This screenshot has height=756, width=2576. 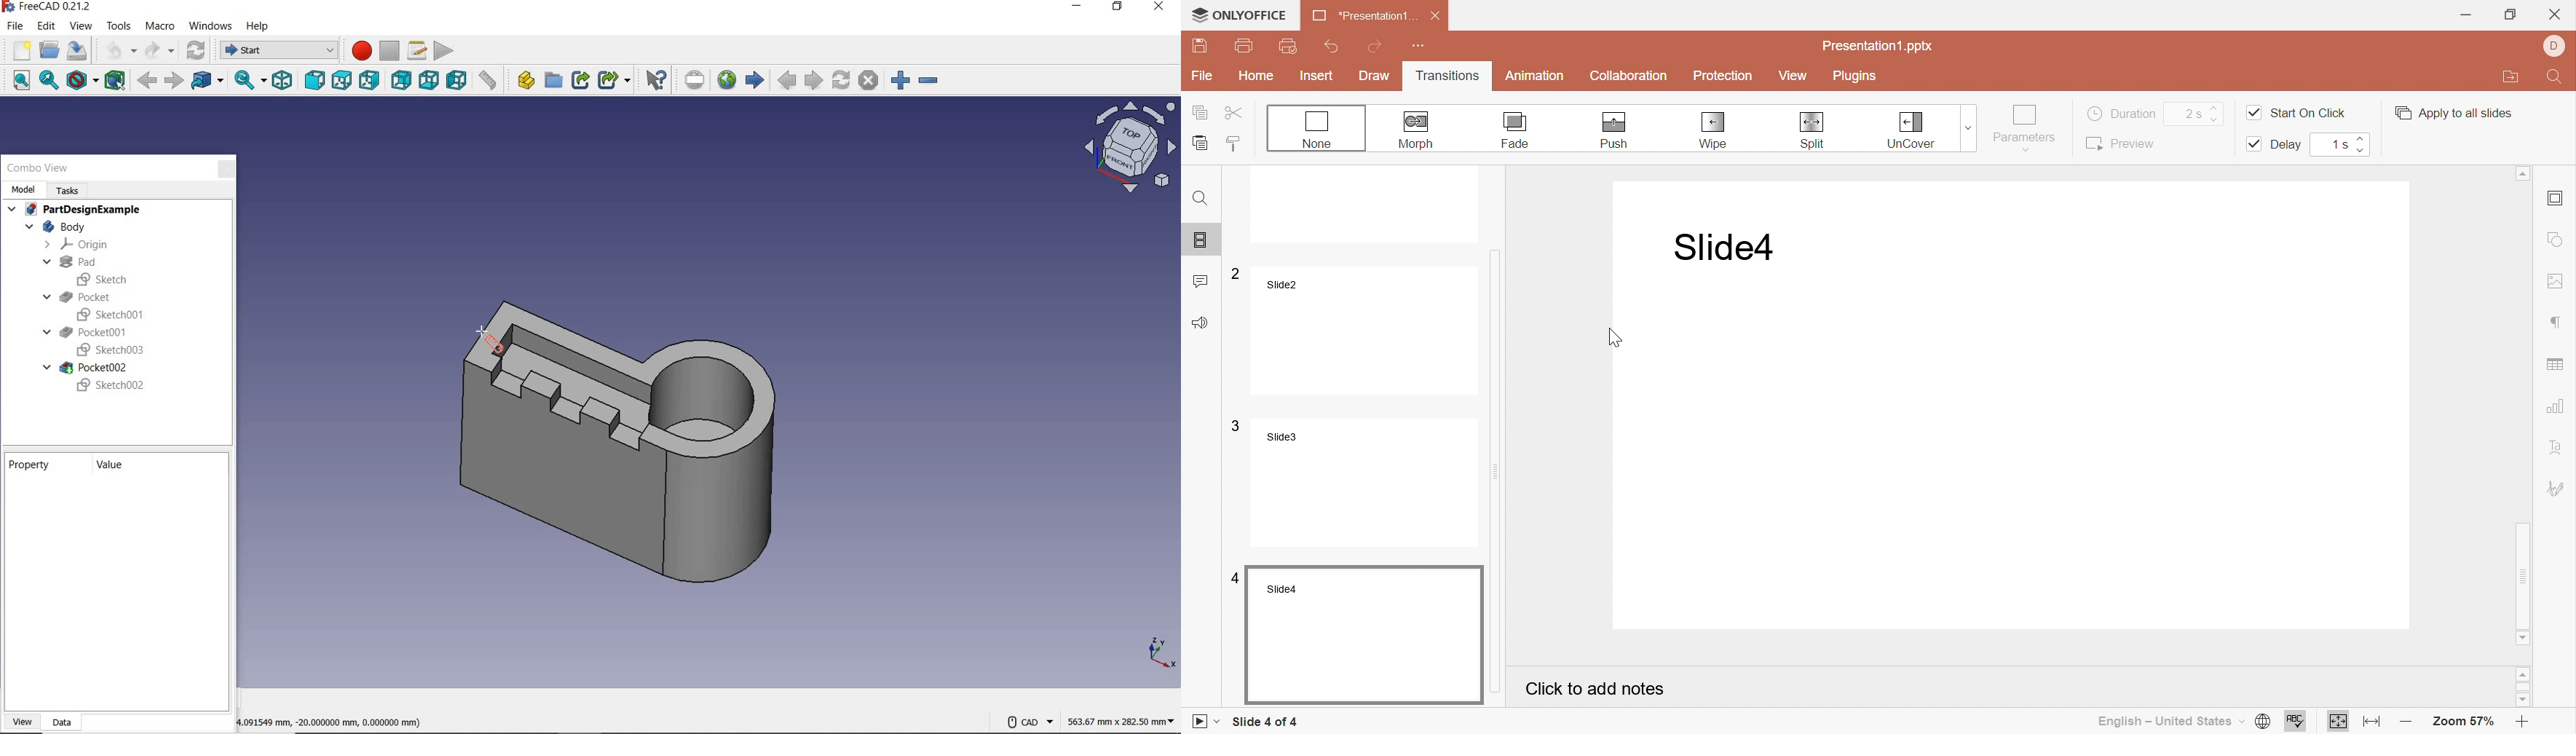 I want to click on Scroll up, so click(x=2523, y=172).